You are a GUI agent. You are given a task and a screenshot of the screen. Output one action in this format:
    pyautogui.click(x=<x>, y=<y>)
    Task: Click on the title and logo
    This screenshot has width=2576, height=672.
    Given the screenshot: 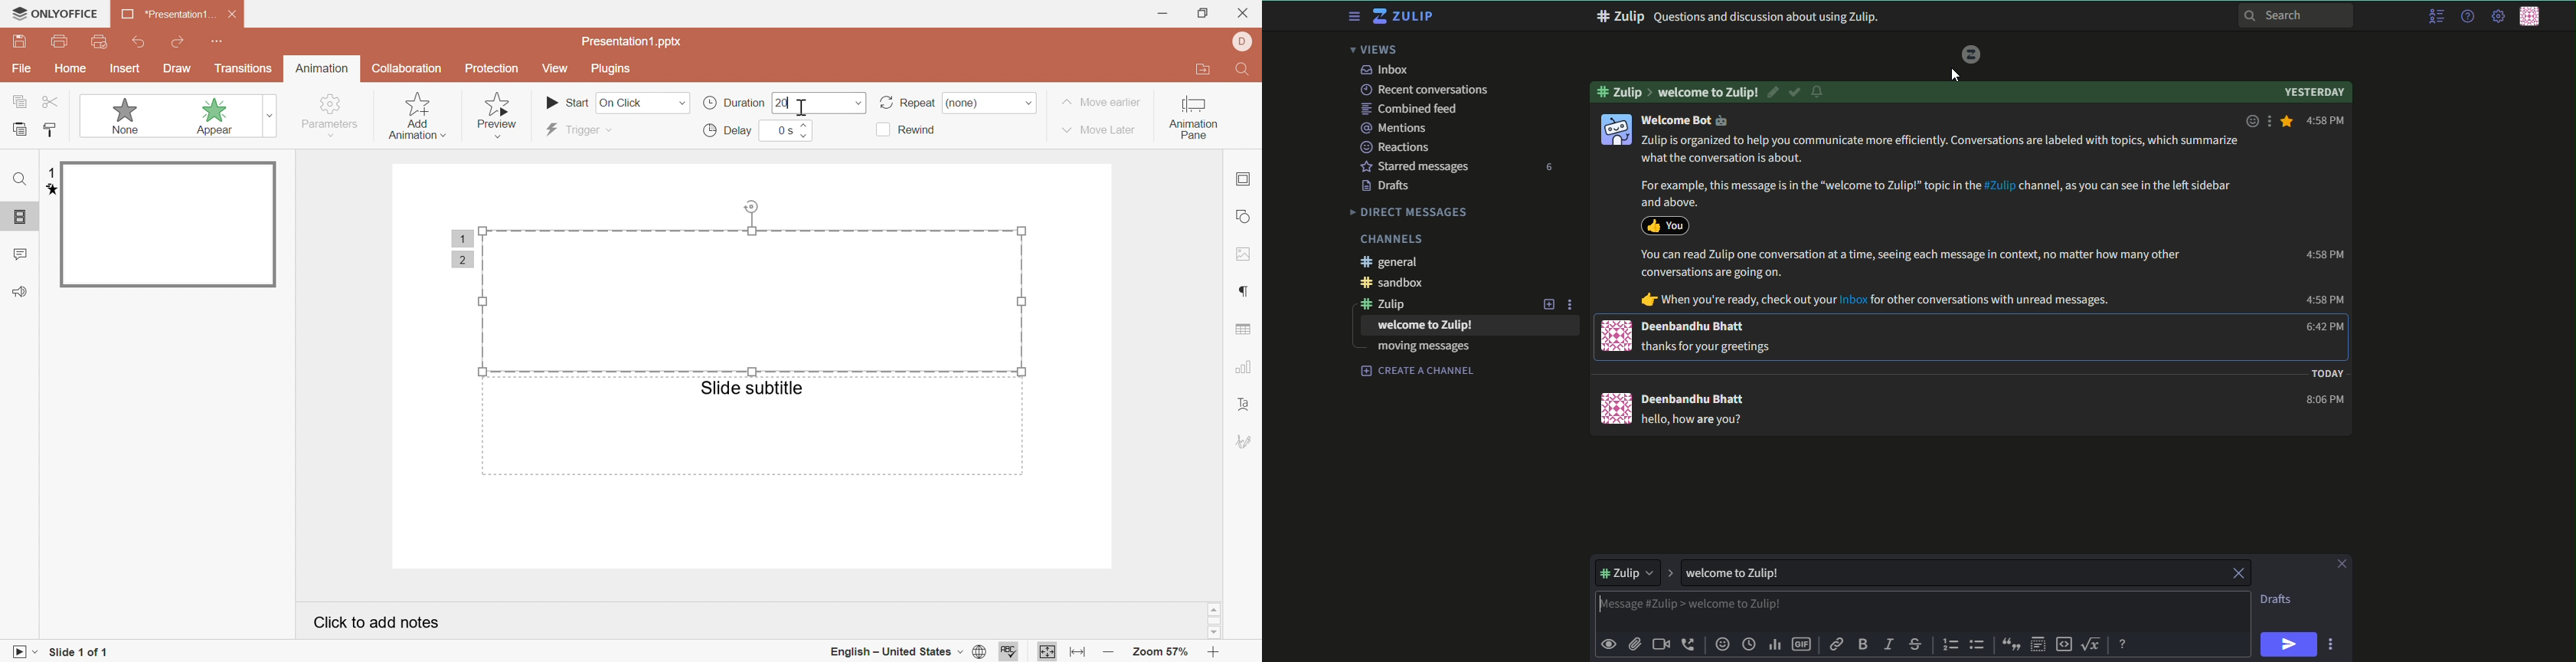 What is the action you would take?
    pyautogui.click(x=1405, y=17)
    